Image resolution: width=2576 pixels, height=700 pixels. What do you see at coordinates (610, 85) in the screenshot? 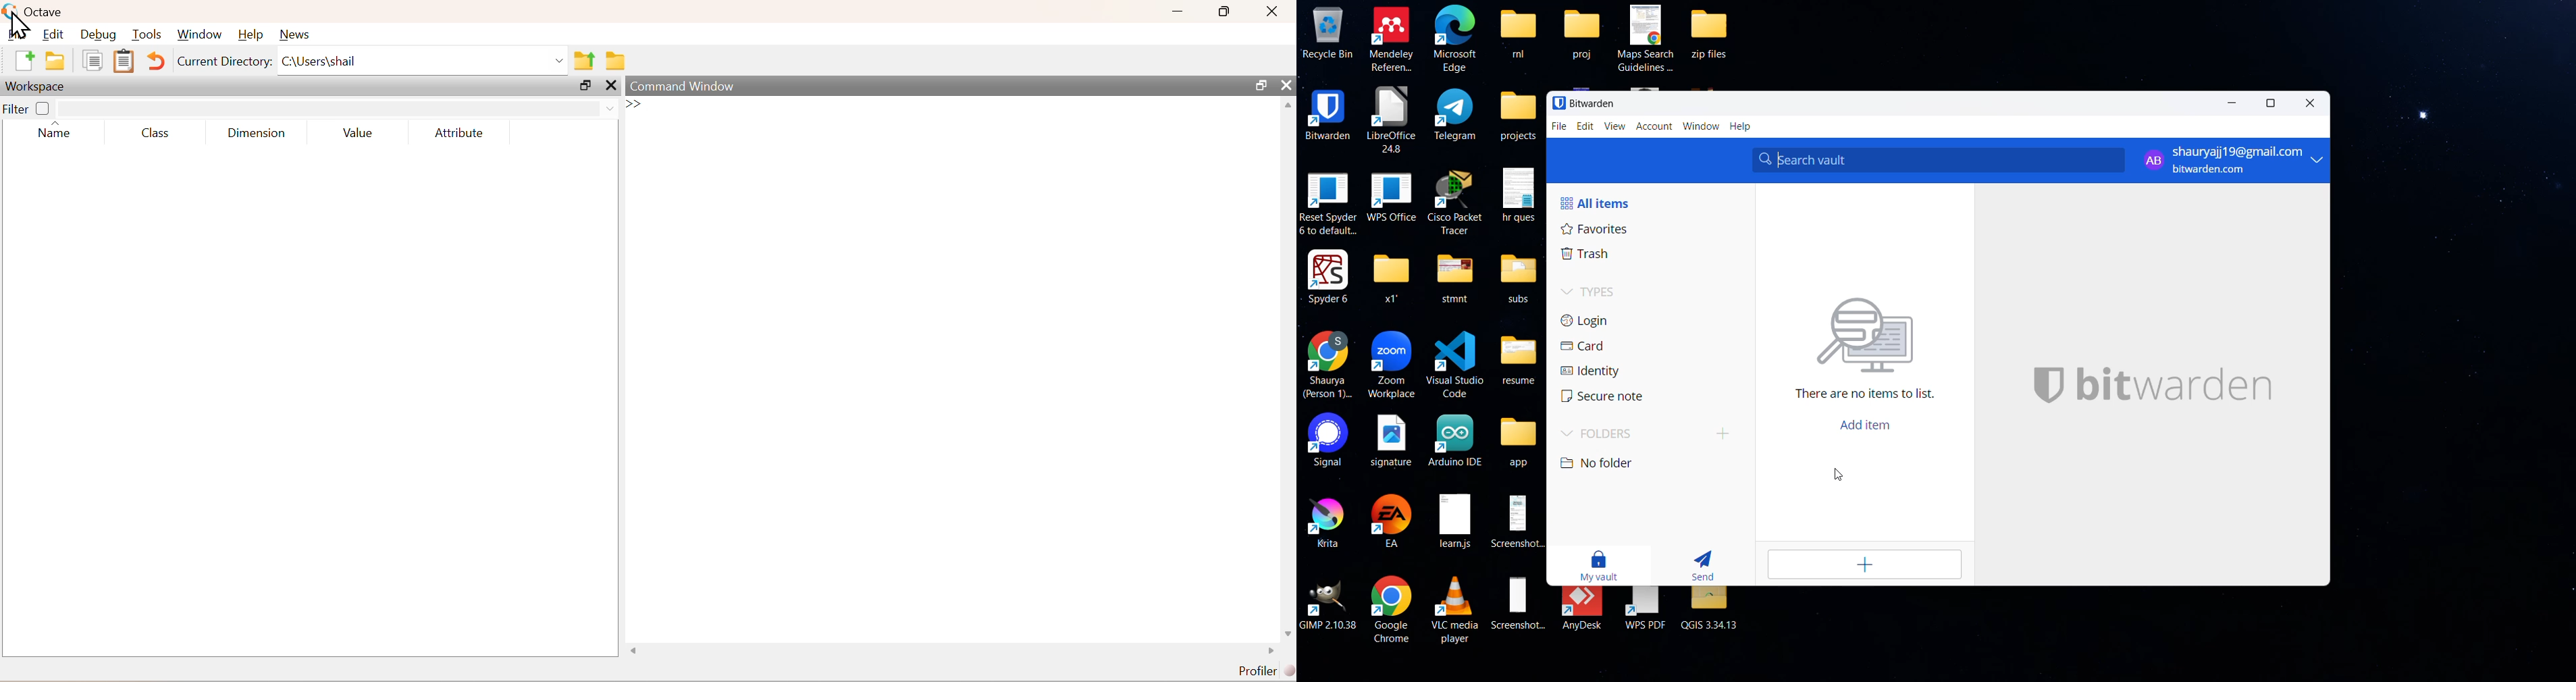
I see `close` at bounding box center [610, 85].